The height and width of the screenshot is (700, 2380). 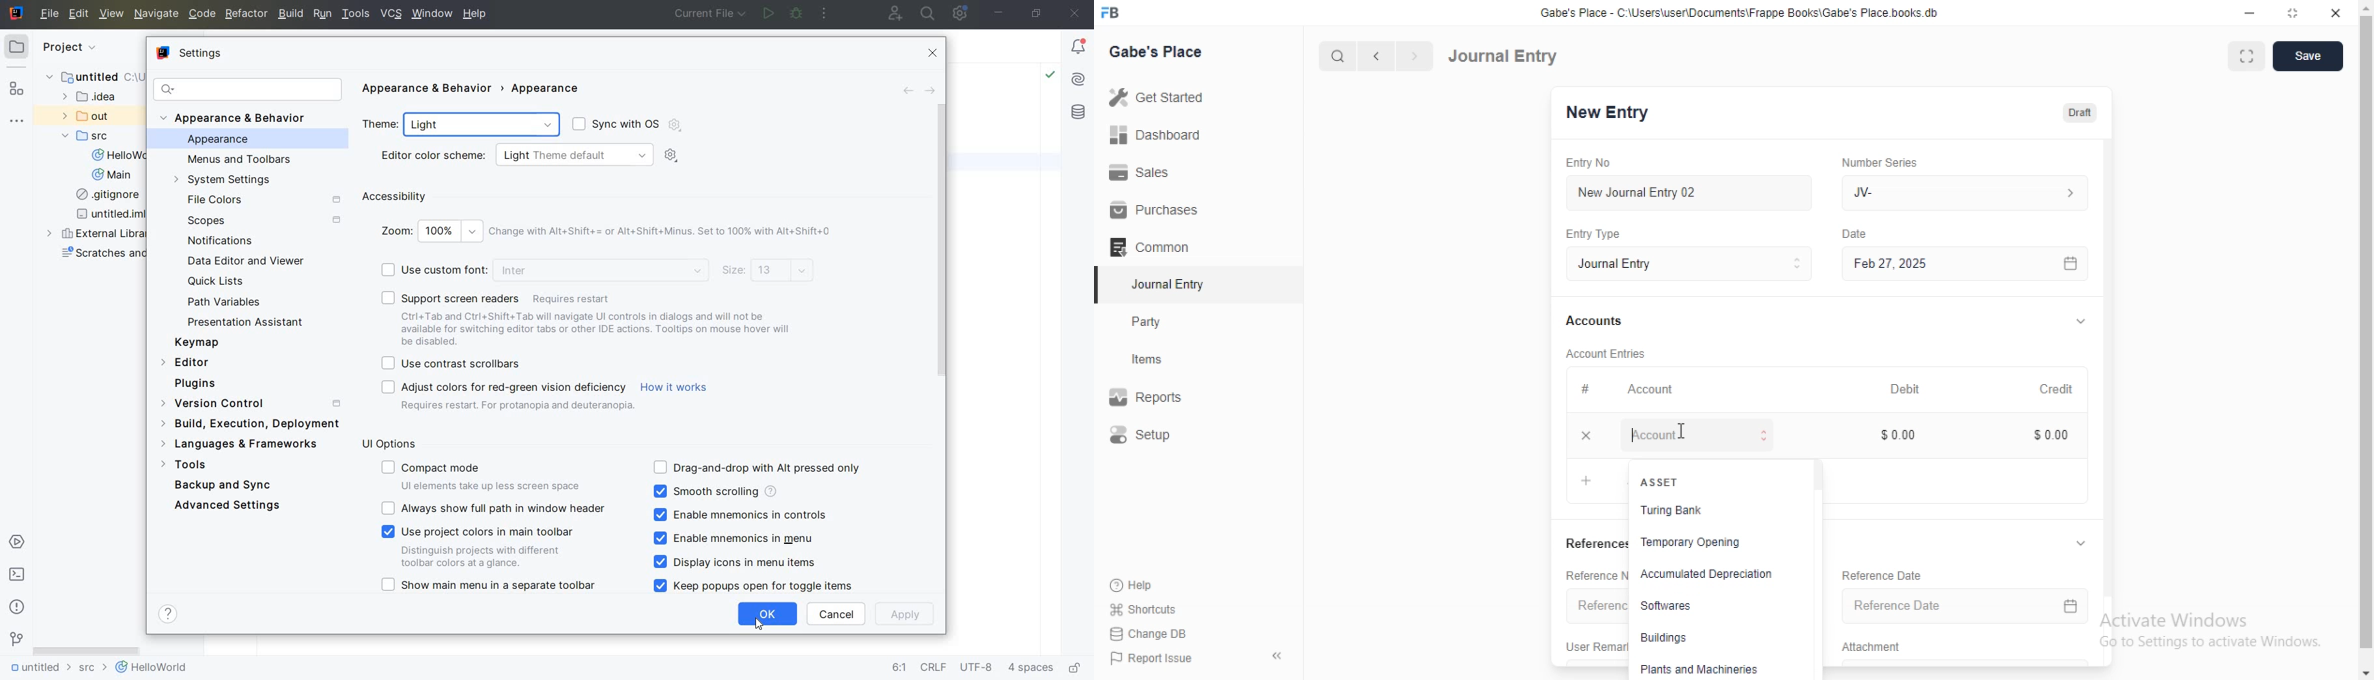 I want to click on Reference Number, so click(x=1590, y=574).